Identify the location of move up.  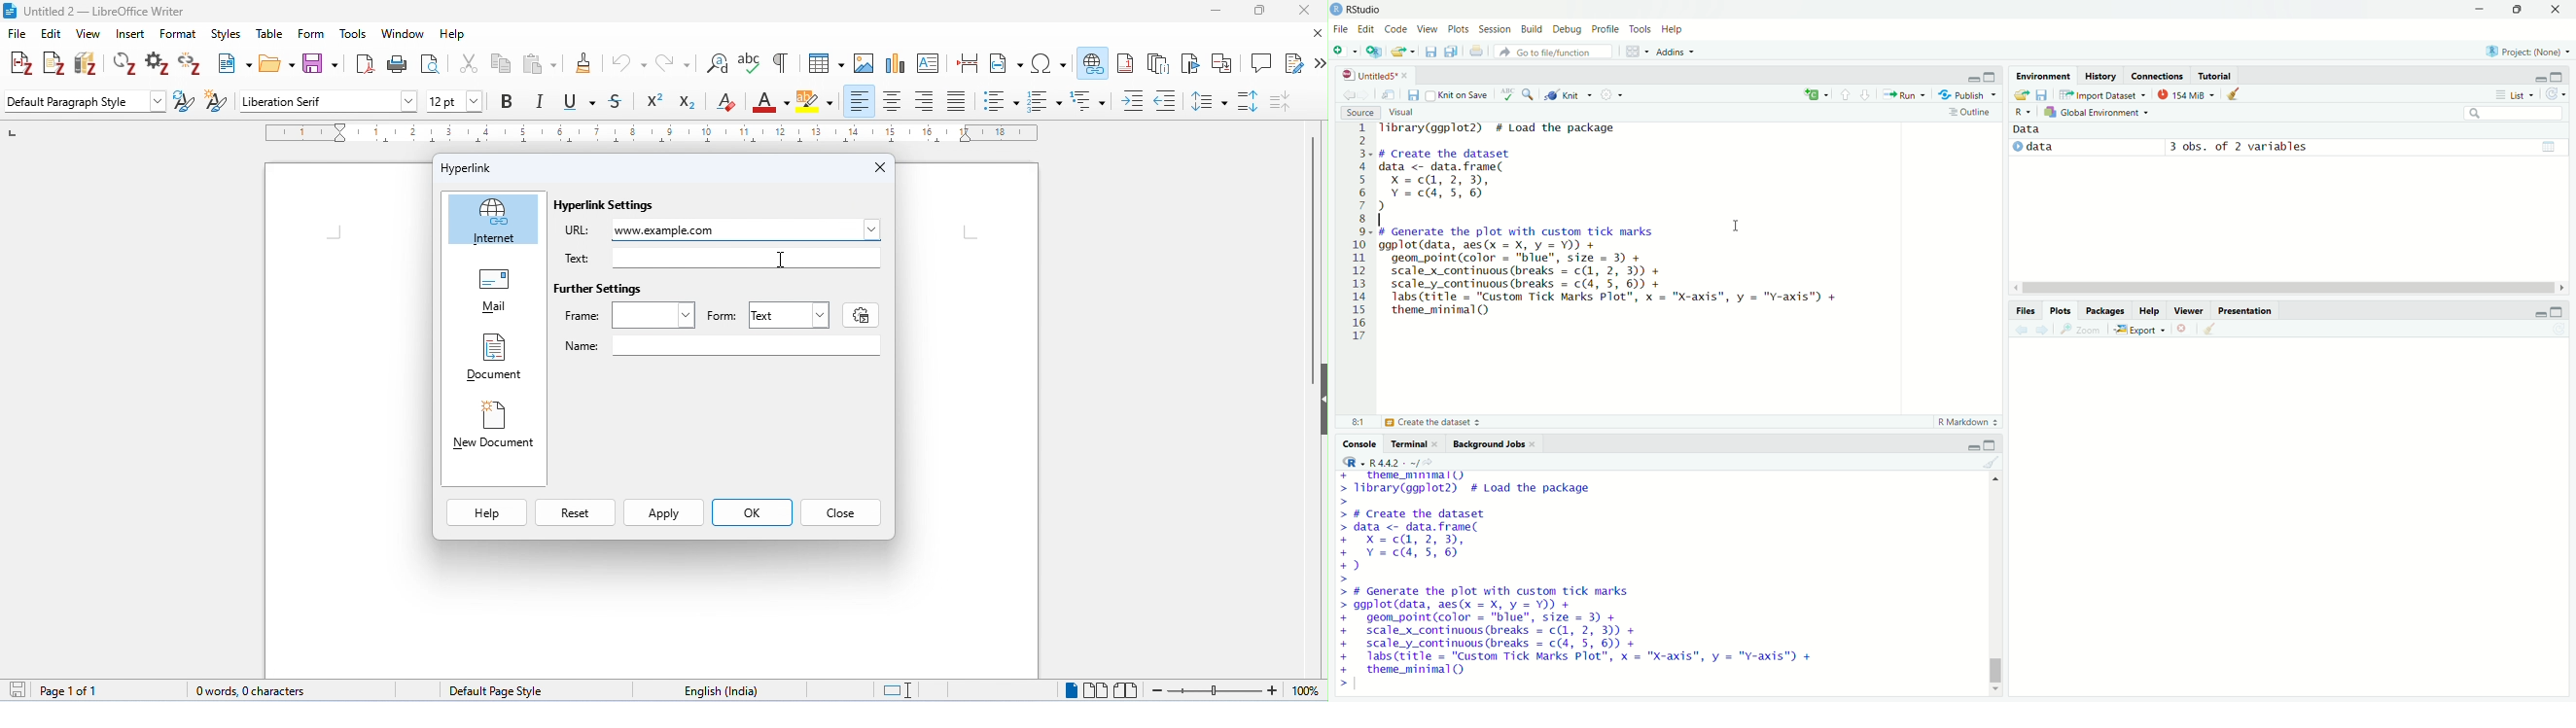
(1997, 482).